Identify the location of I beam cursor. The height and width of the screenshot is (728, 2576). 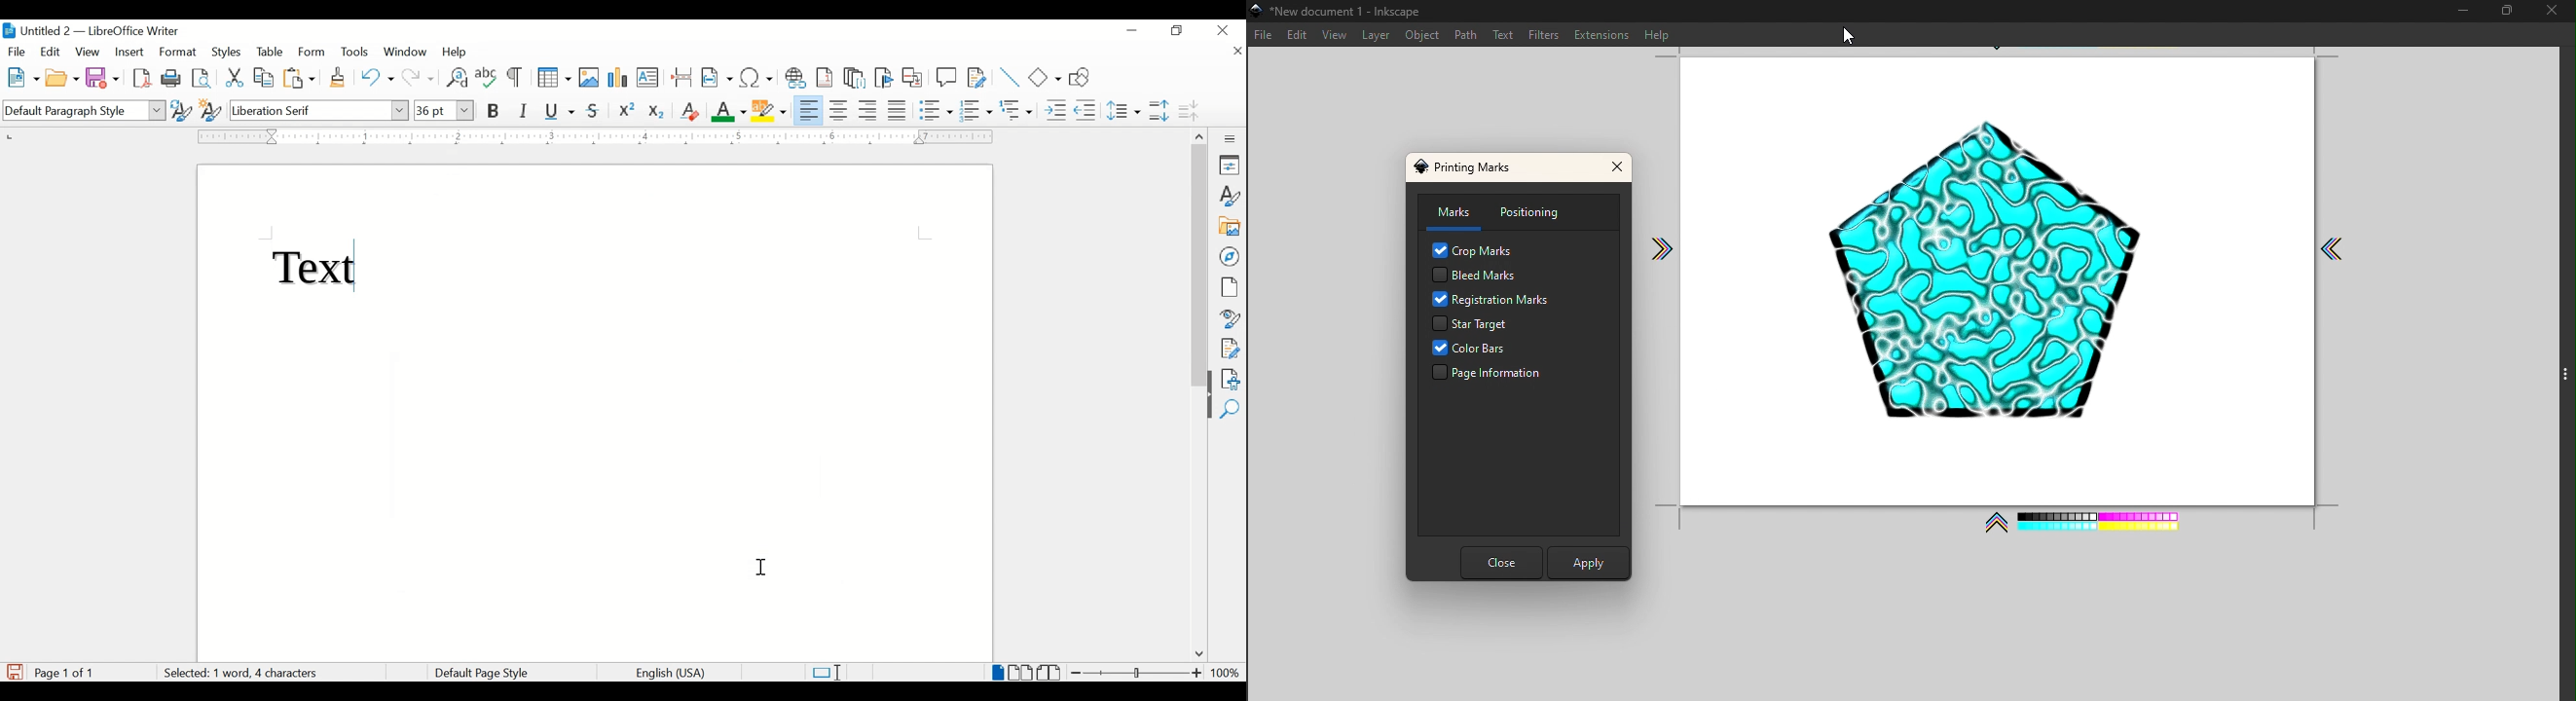
(763, 568).